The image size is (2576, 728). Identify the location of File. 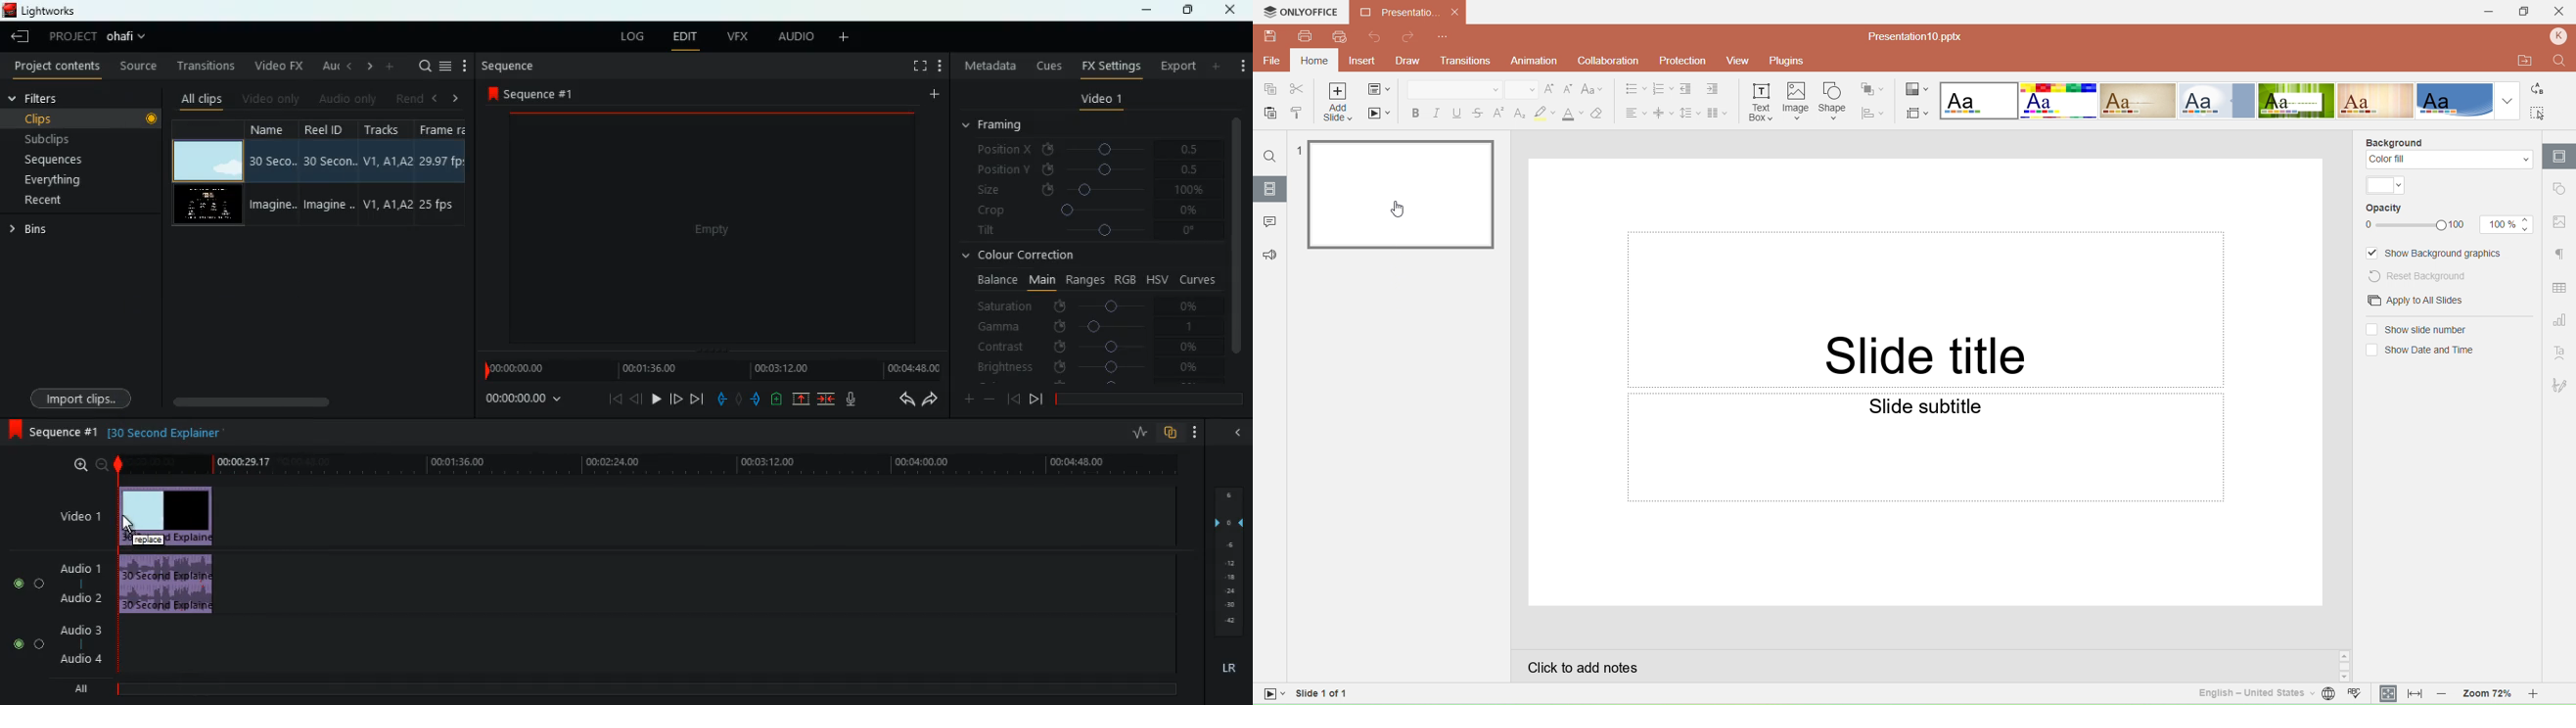
(1272, 61).